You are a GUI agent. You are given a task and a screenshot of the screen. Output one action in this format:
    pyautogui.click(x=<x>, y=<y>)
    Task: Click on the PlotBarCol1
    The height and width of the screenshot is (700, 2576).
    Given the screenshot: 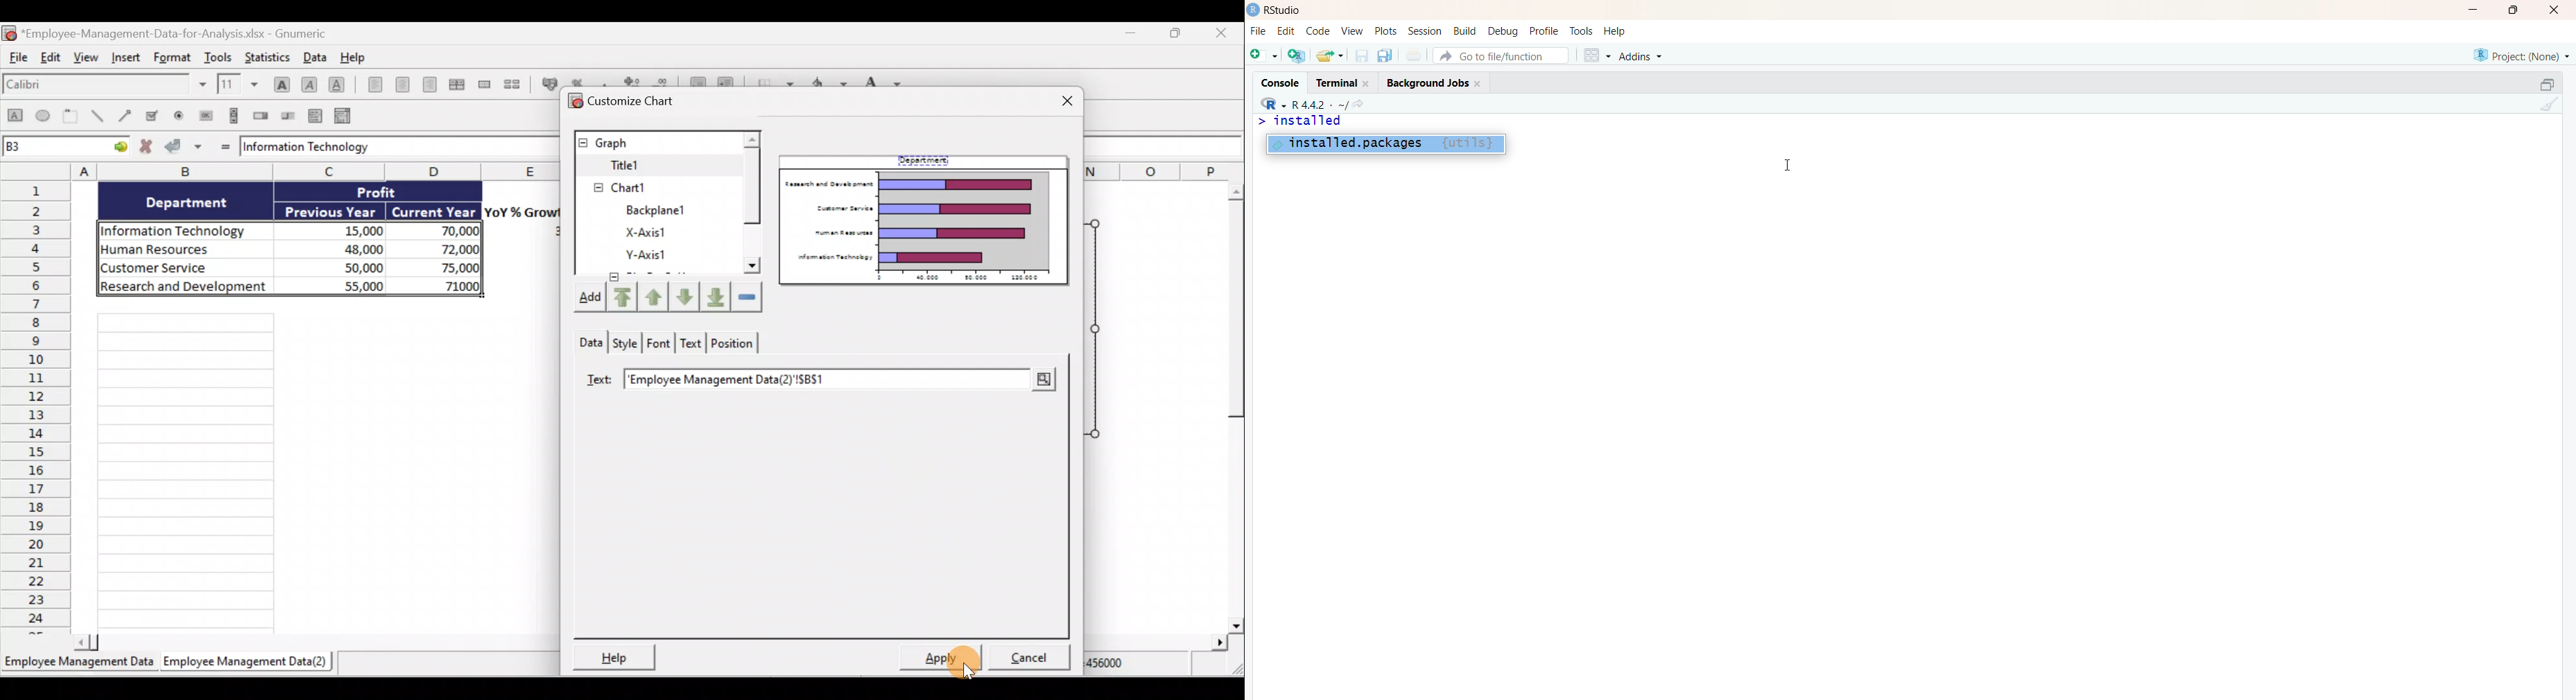 What is the action you would take?
    pyautogui.click(x=647, y=256)
    